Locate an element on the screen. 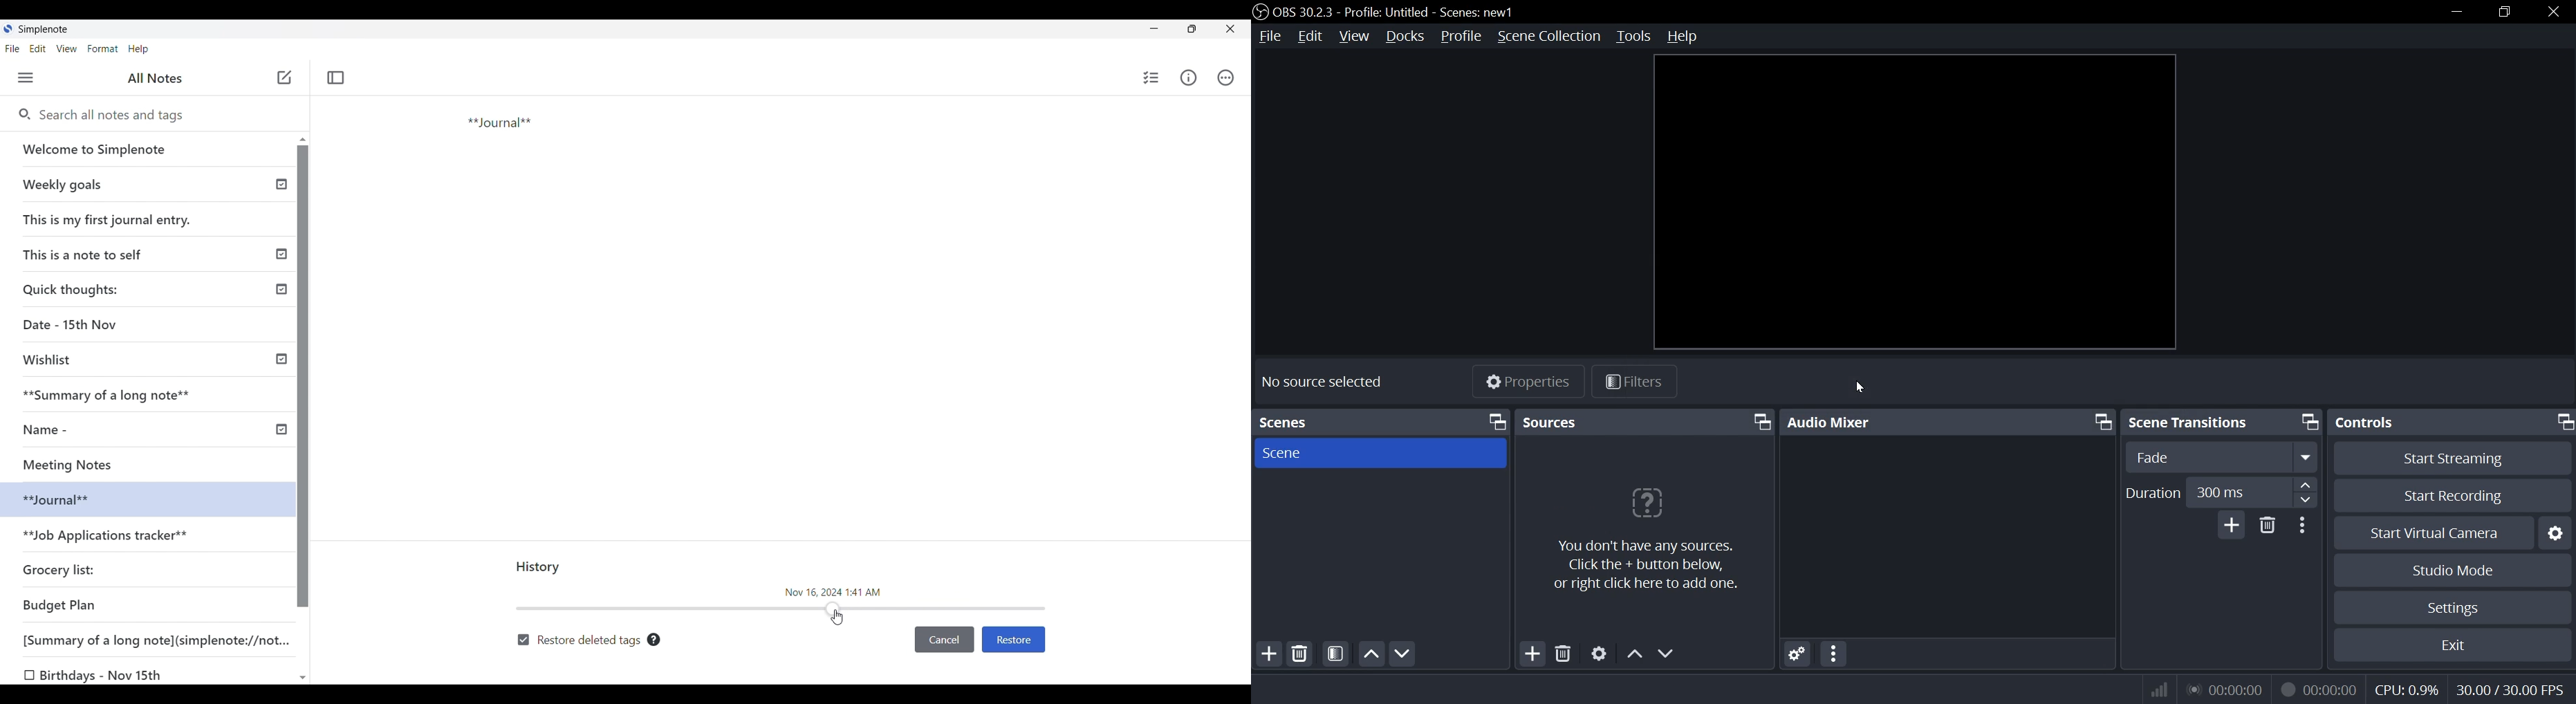 This screenshot has height=728, width=2576. filters is located at coordinates (1644, 380).